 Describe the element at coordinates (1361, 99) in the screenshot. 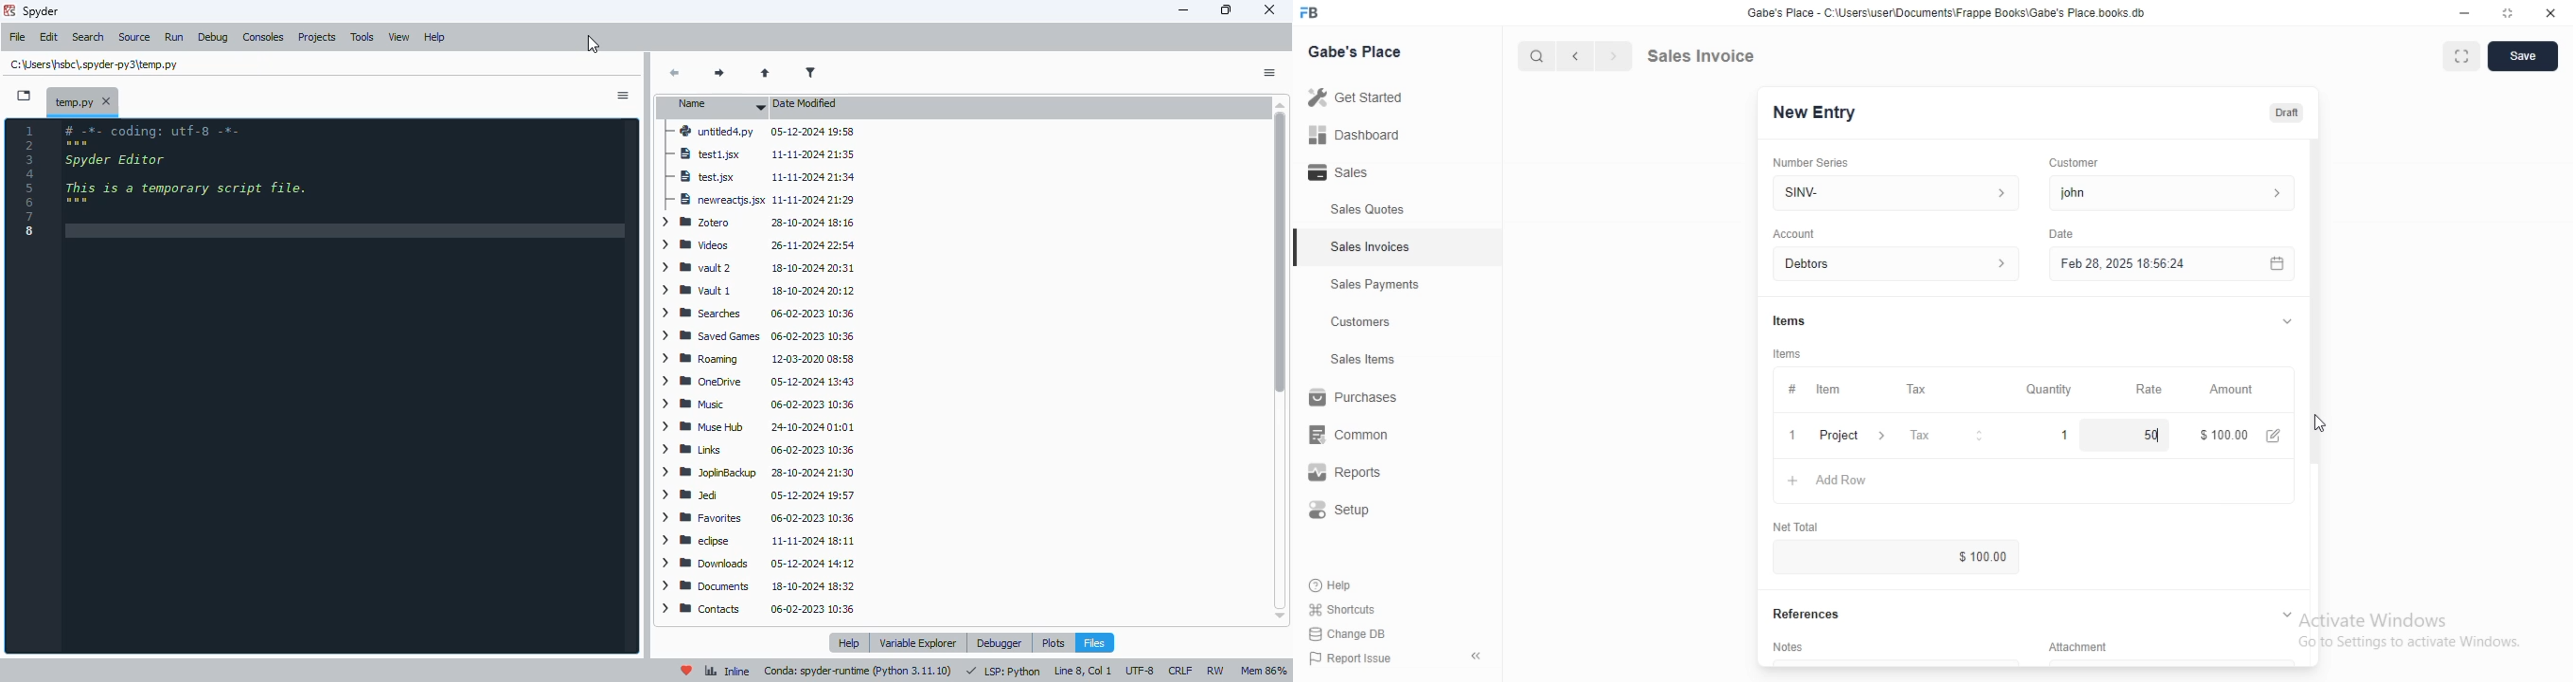

I see `Getstared` at that location.